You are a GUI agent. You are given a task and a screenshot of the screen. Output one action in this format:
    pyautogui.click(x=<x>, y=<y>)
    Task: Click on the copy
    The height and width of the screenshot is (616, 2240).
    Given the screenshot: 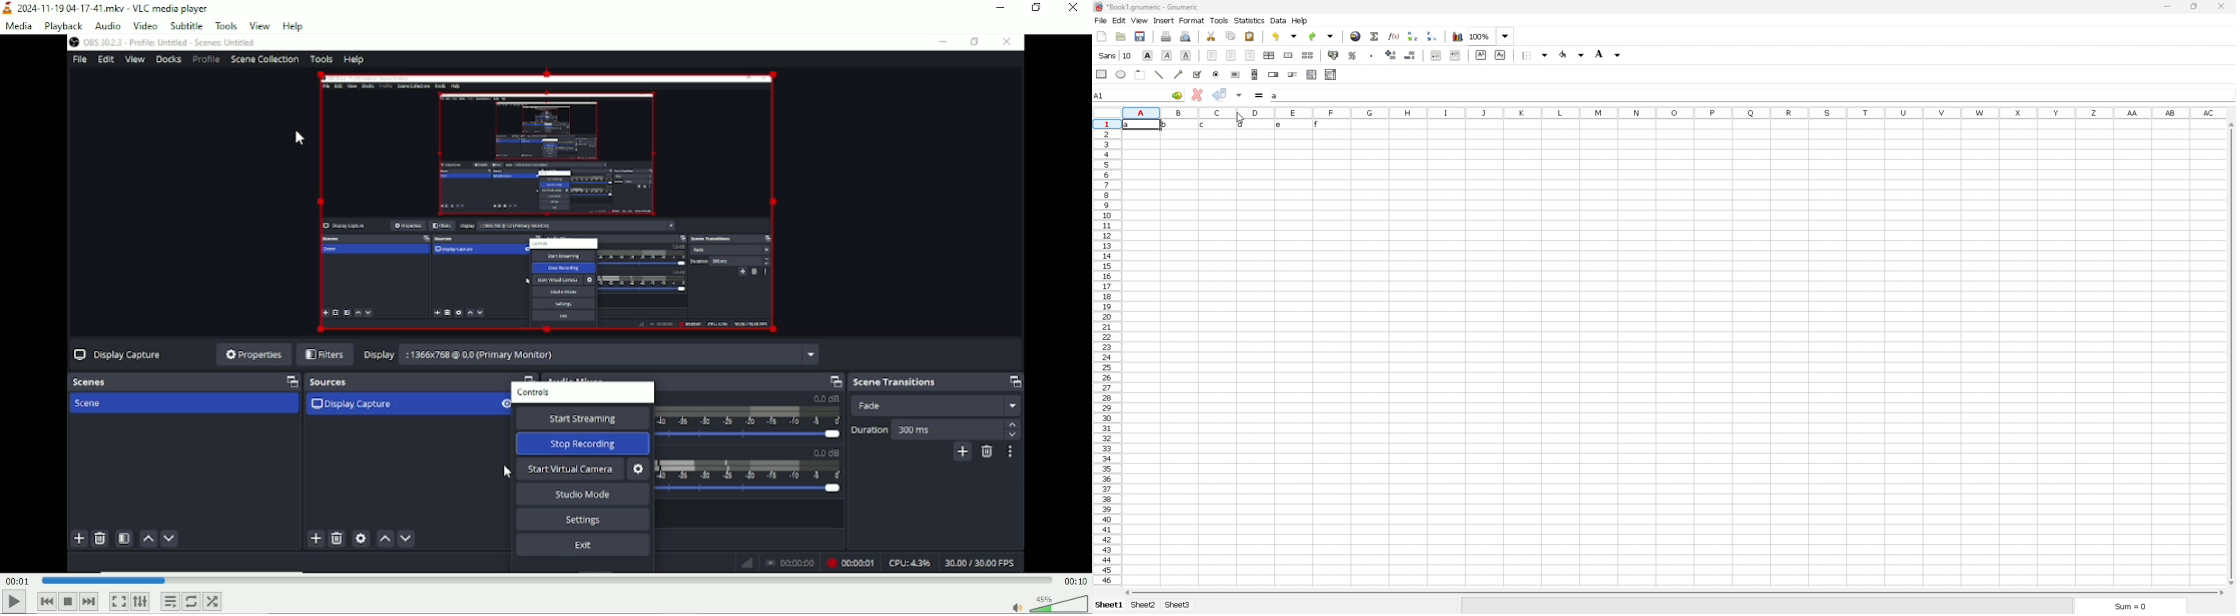 What is the action you would take?
    pyautogui.click(x=1231, y=36)
    